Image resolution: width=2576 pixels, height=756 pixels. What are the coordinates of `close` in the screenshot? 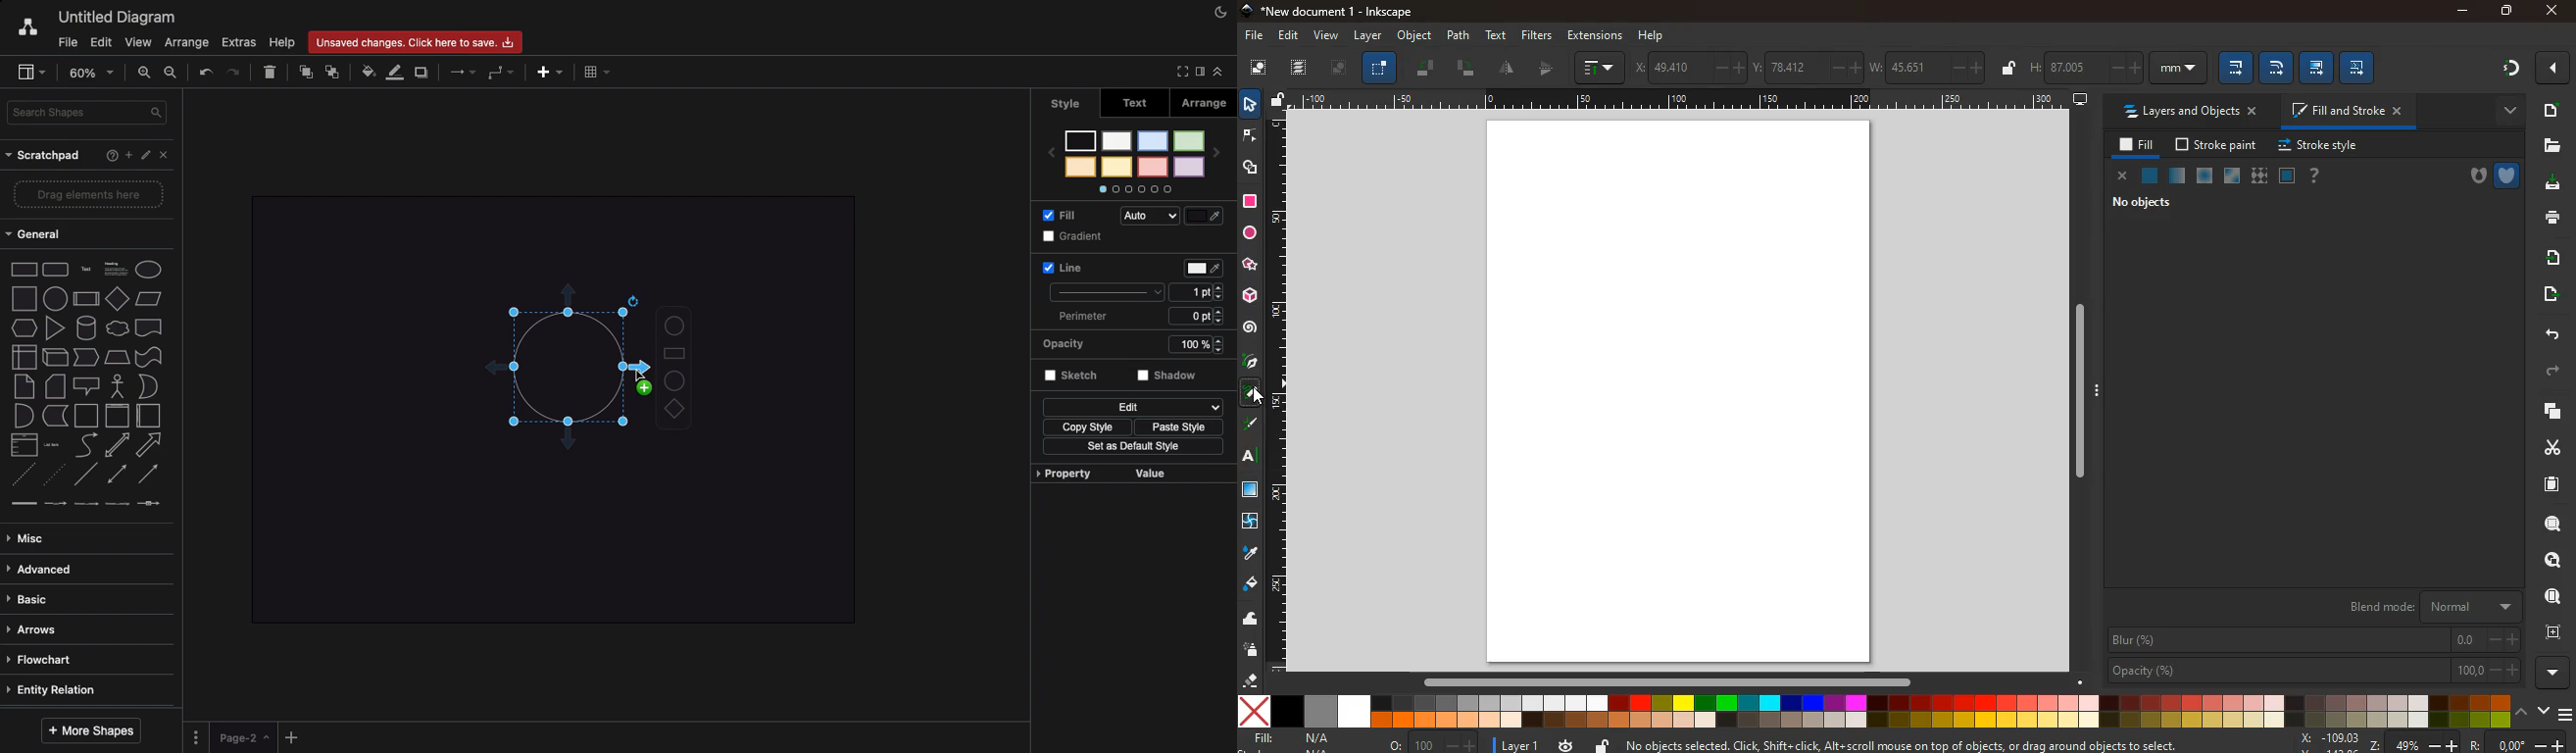 It's located at (2123, 177).